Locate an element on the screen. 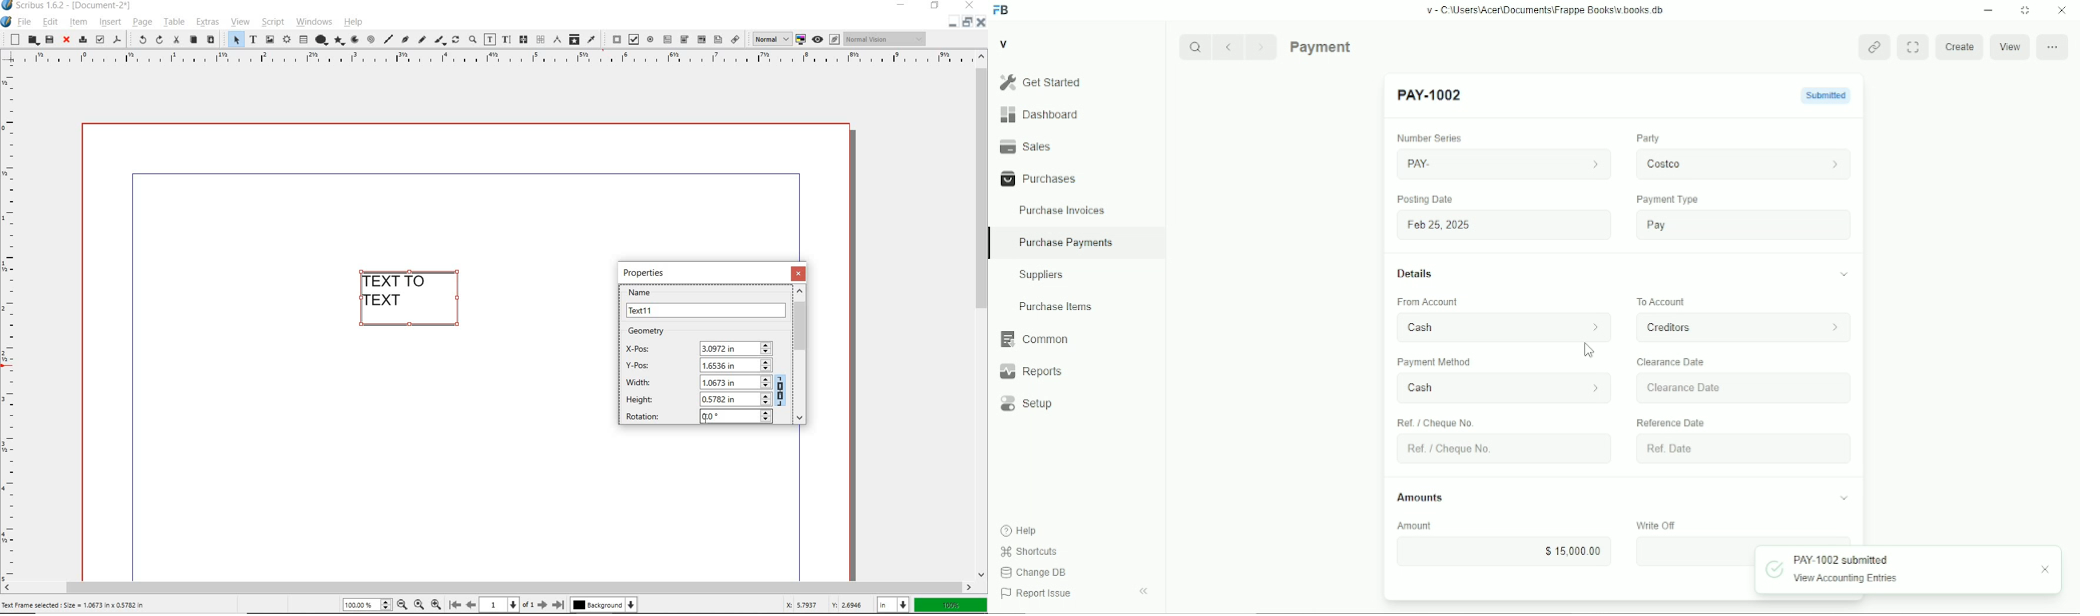 The height and width of the screenshot is (616, 2100). From Account is located at coordinates (1496, 325).